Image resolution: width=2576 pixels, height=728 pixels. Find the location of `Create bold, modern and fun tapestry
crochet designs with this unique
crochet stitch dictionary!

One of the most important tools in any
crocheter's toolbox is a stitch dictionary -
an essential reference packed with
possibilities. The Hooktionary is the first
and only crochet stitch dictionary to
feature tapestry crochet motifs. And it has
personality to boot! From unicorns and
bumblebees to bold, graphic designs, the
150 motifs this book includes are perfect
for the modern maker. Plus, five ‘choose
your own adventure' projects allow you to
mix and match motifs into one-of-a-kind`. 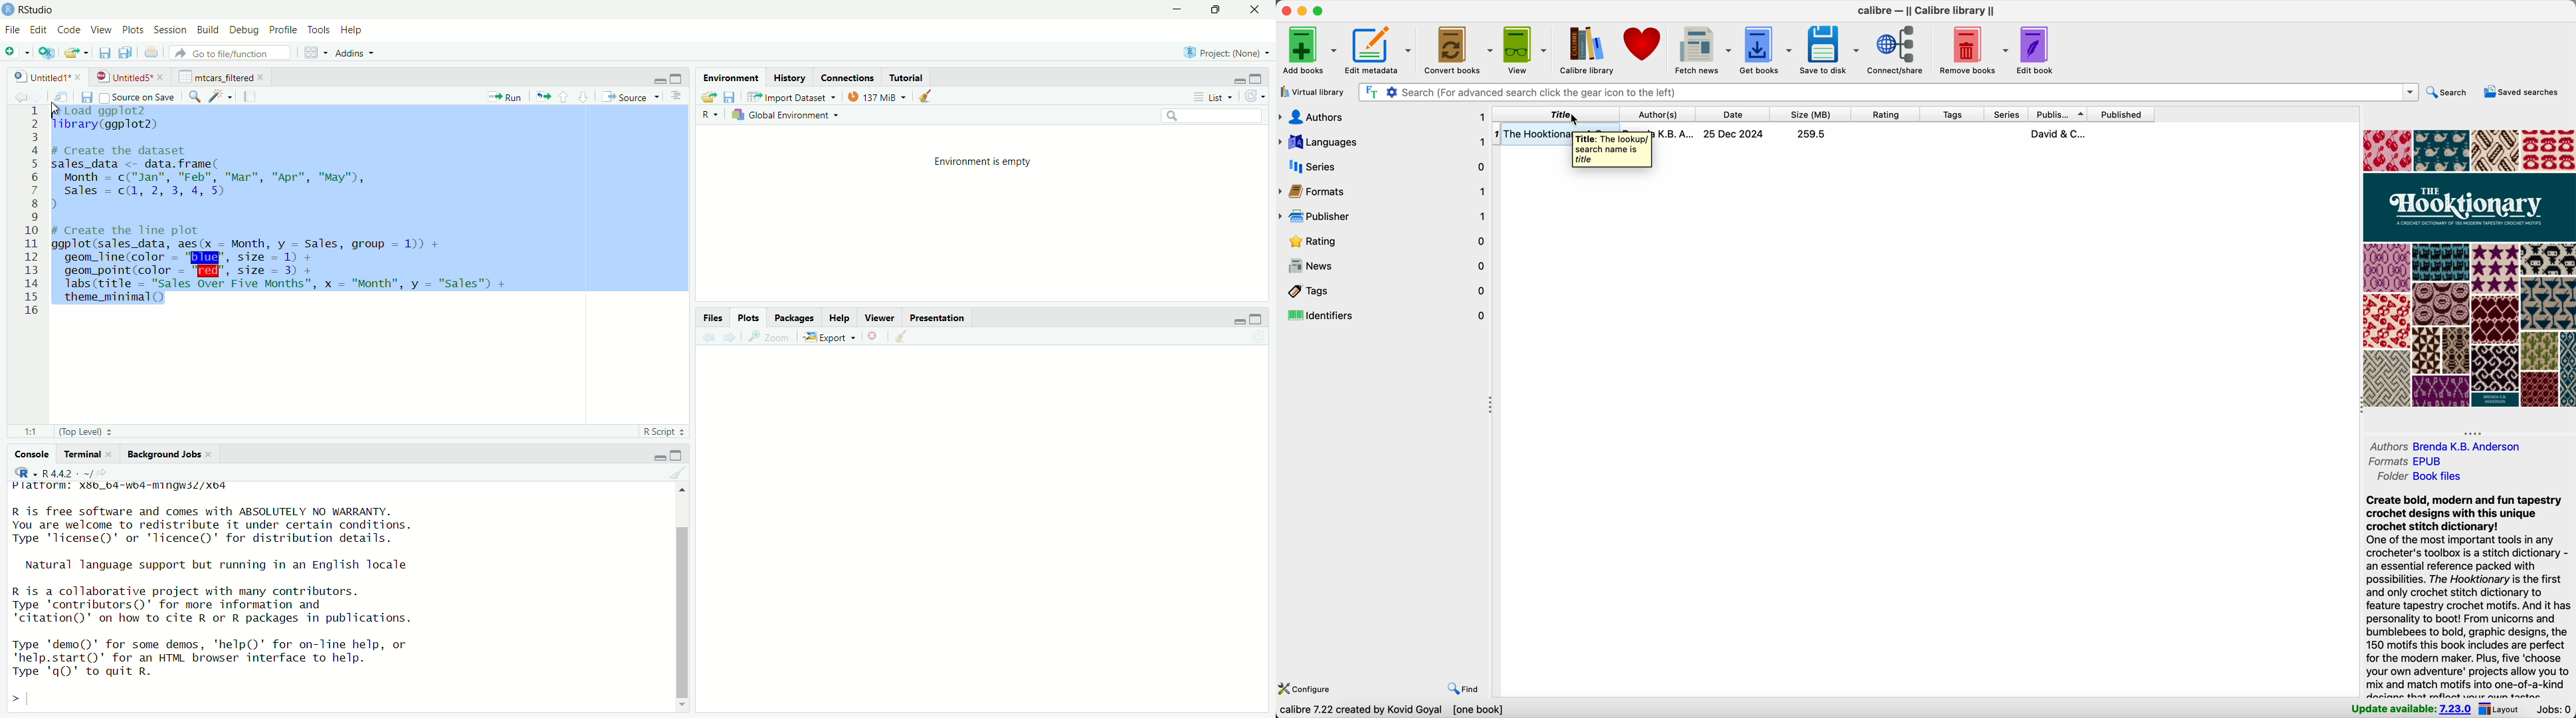

Create bold, modern and fun tapestry
crochet designs with this unique
crochet stitch dictionary!

One of the most important tools in any
crocheter's toolbox is a stitch dictionary -
an essential reference packed with
possibilities. The Hooktionary is the first
and only crochet stitch dictionary to
feature tapestry crochet motifs. And it has
personality to boot! From unicorns and
bumblebees to bold, graphic designs, the
150 motifs this book includes are perfect
for the modern maker. Plus, five ‘choose
your own adventure' projects allow you to
mix and match motifs into one-of-a-kind is located at coordinates (2468, 593).